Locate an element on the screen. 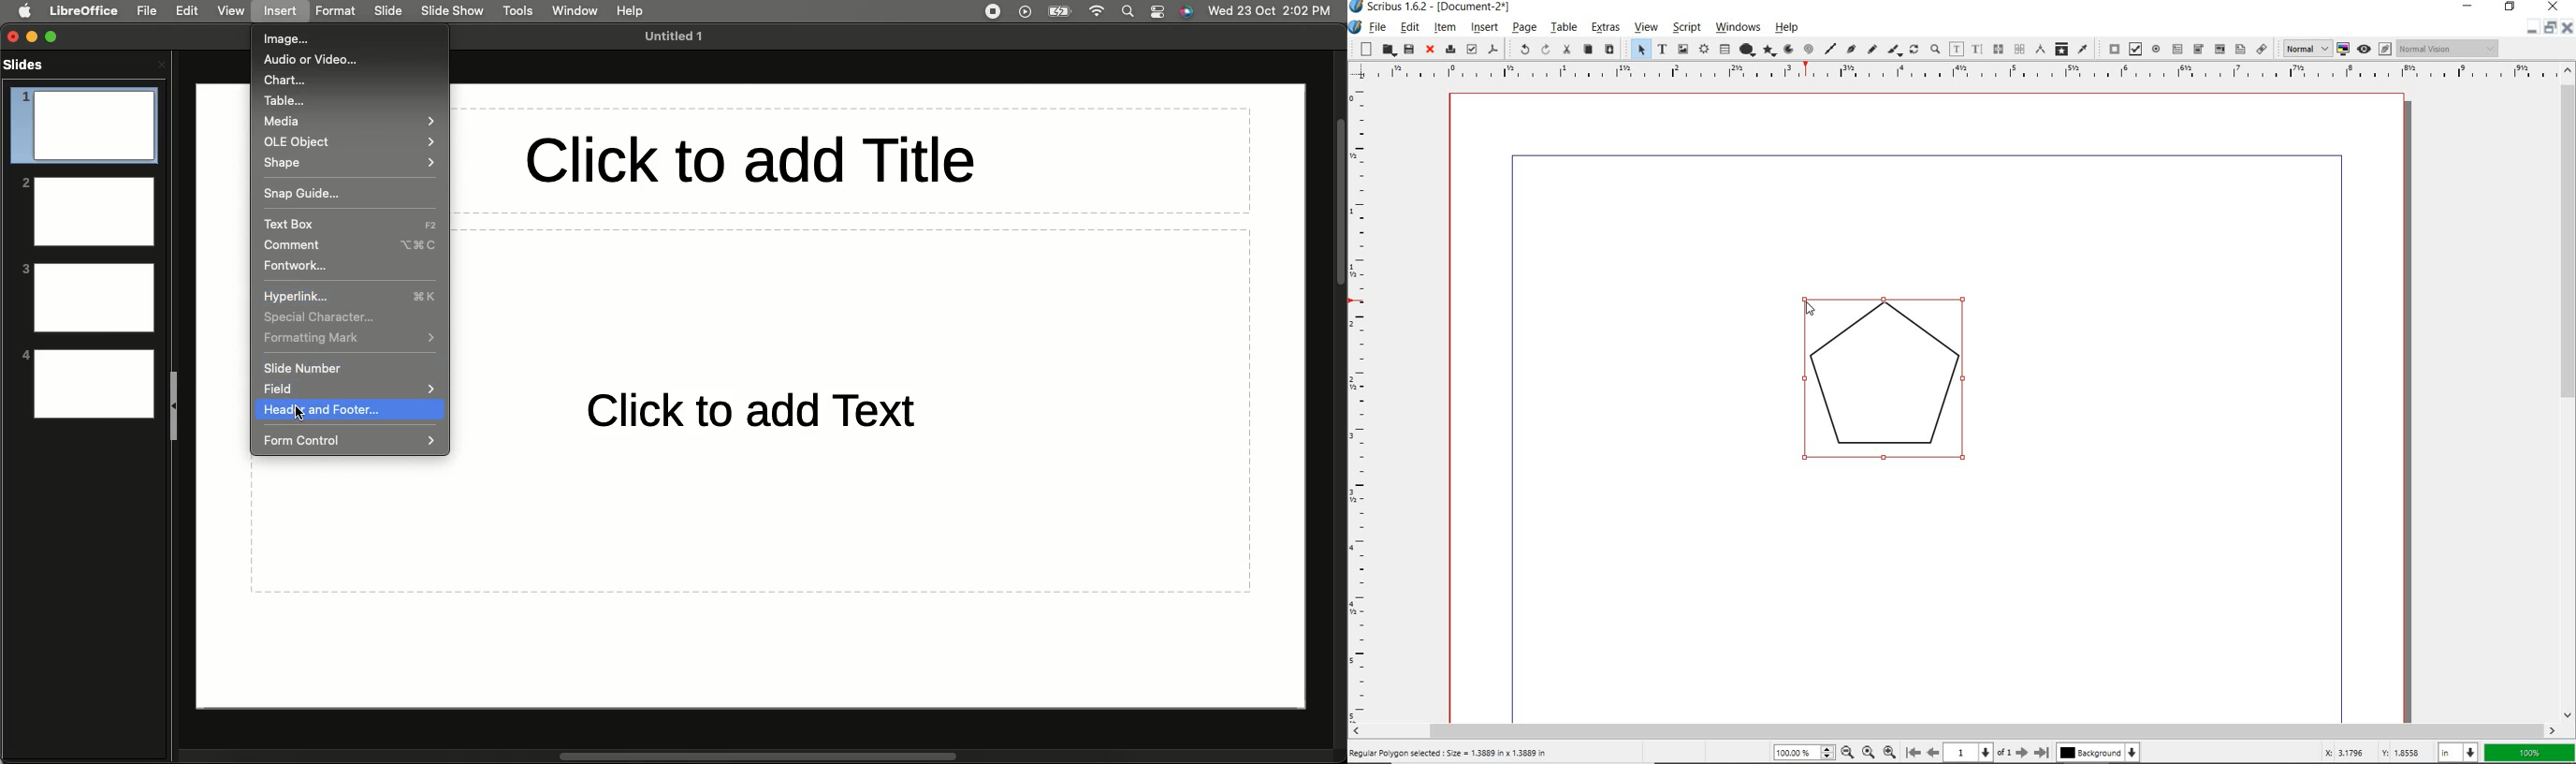 The image size is (2576, 784). extras is located at coordinates (1603, 27).